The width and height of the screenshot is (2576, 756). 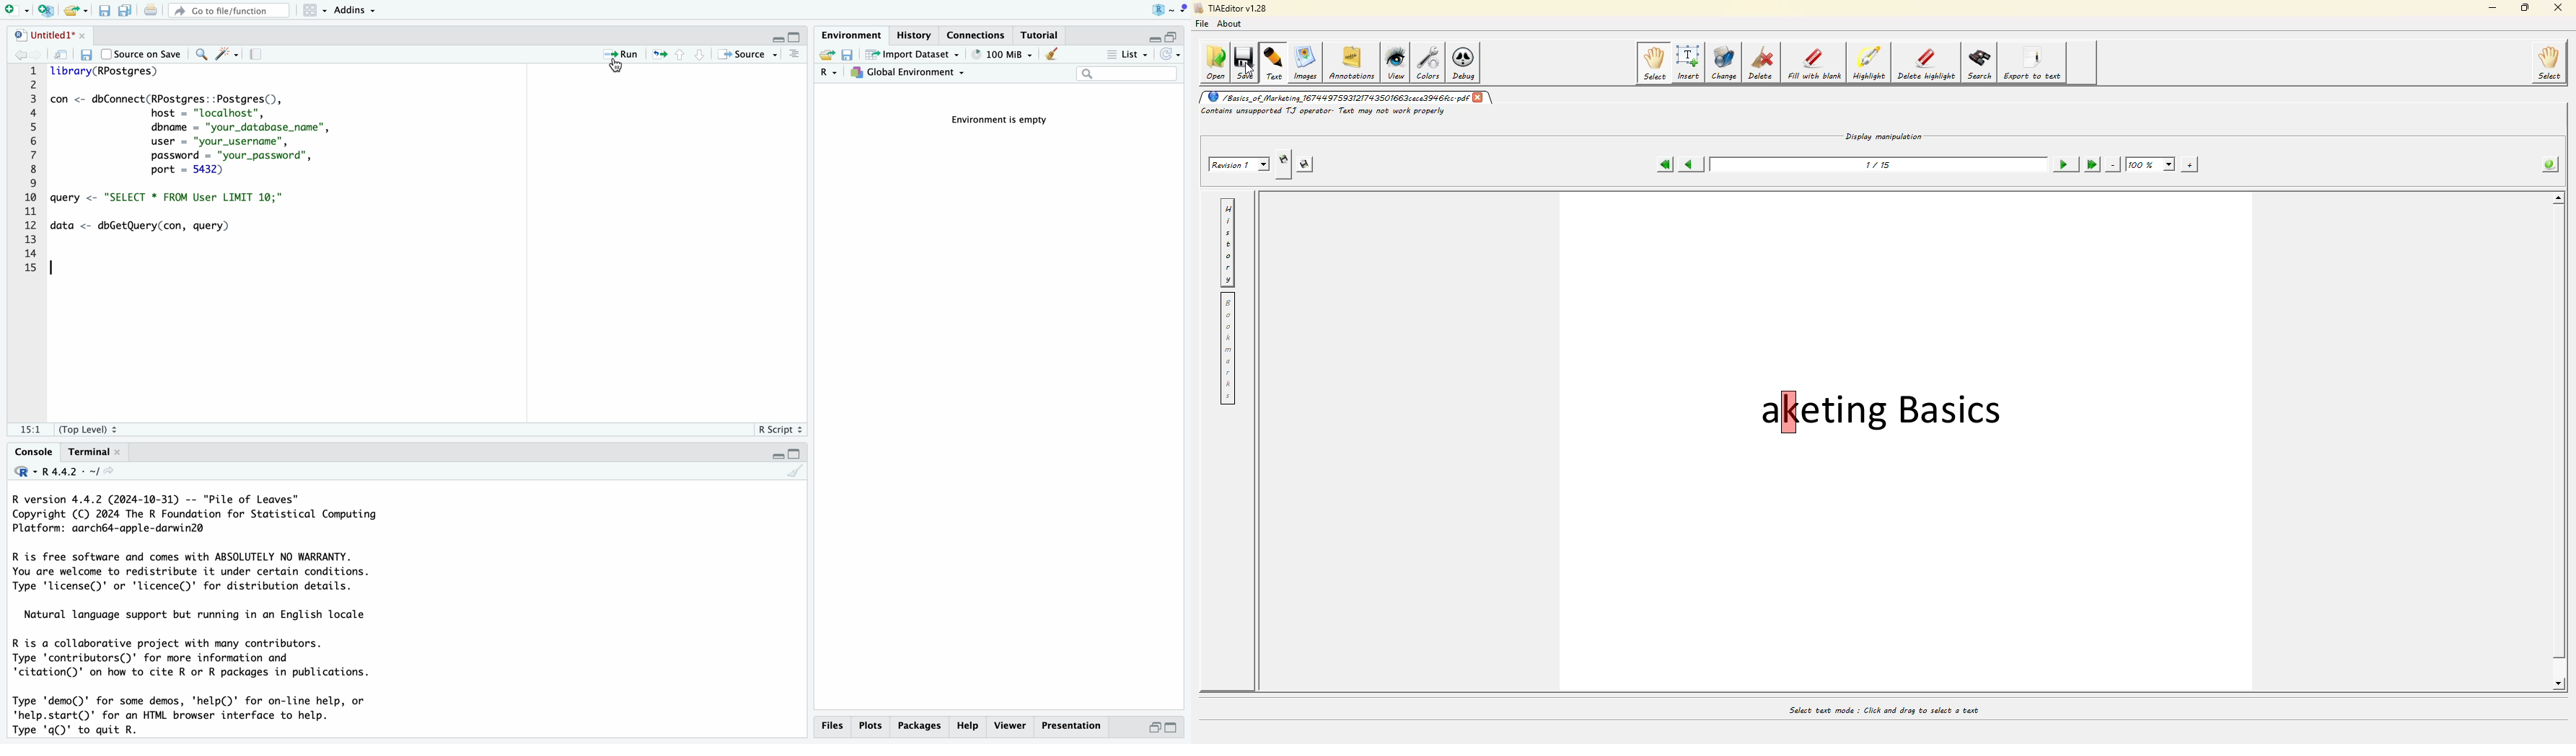 What do you see at coordinates (228, 9) in the screenshot?
I see `go to file/function` at bounding box center [228, 9].